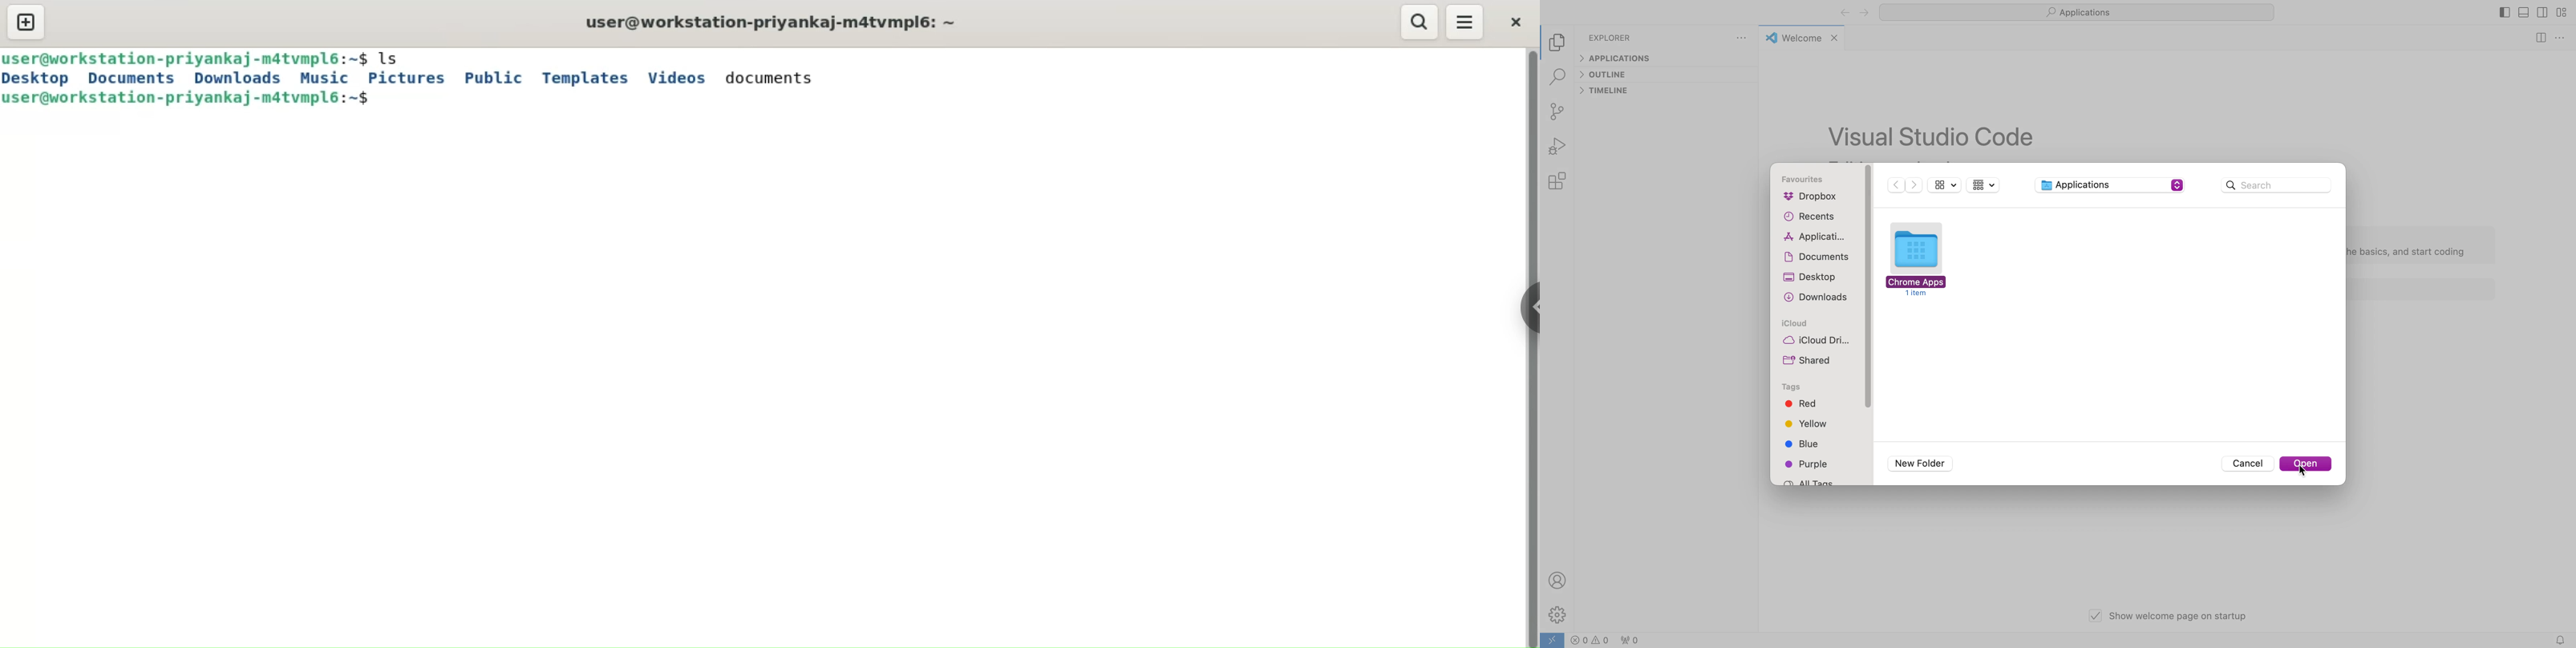 The width and height of the screenshot is (2576, 672). Describe the element at coordinates (1555, 640) in the screenshot. I see `open a remote window` at that location.